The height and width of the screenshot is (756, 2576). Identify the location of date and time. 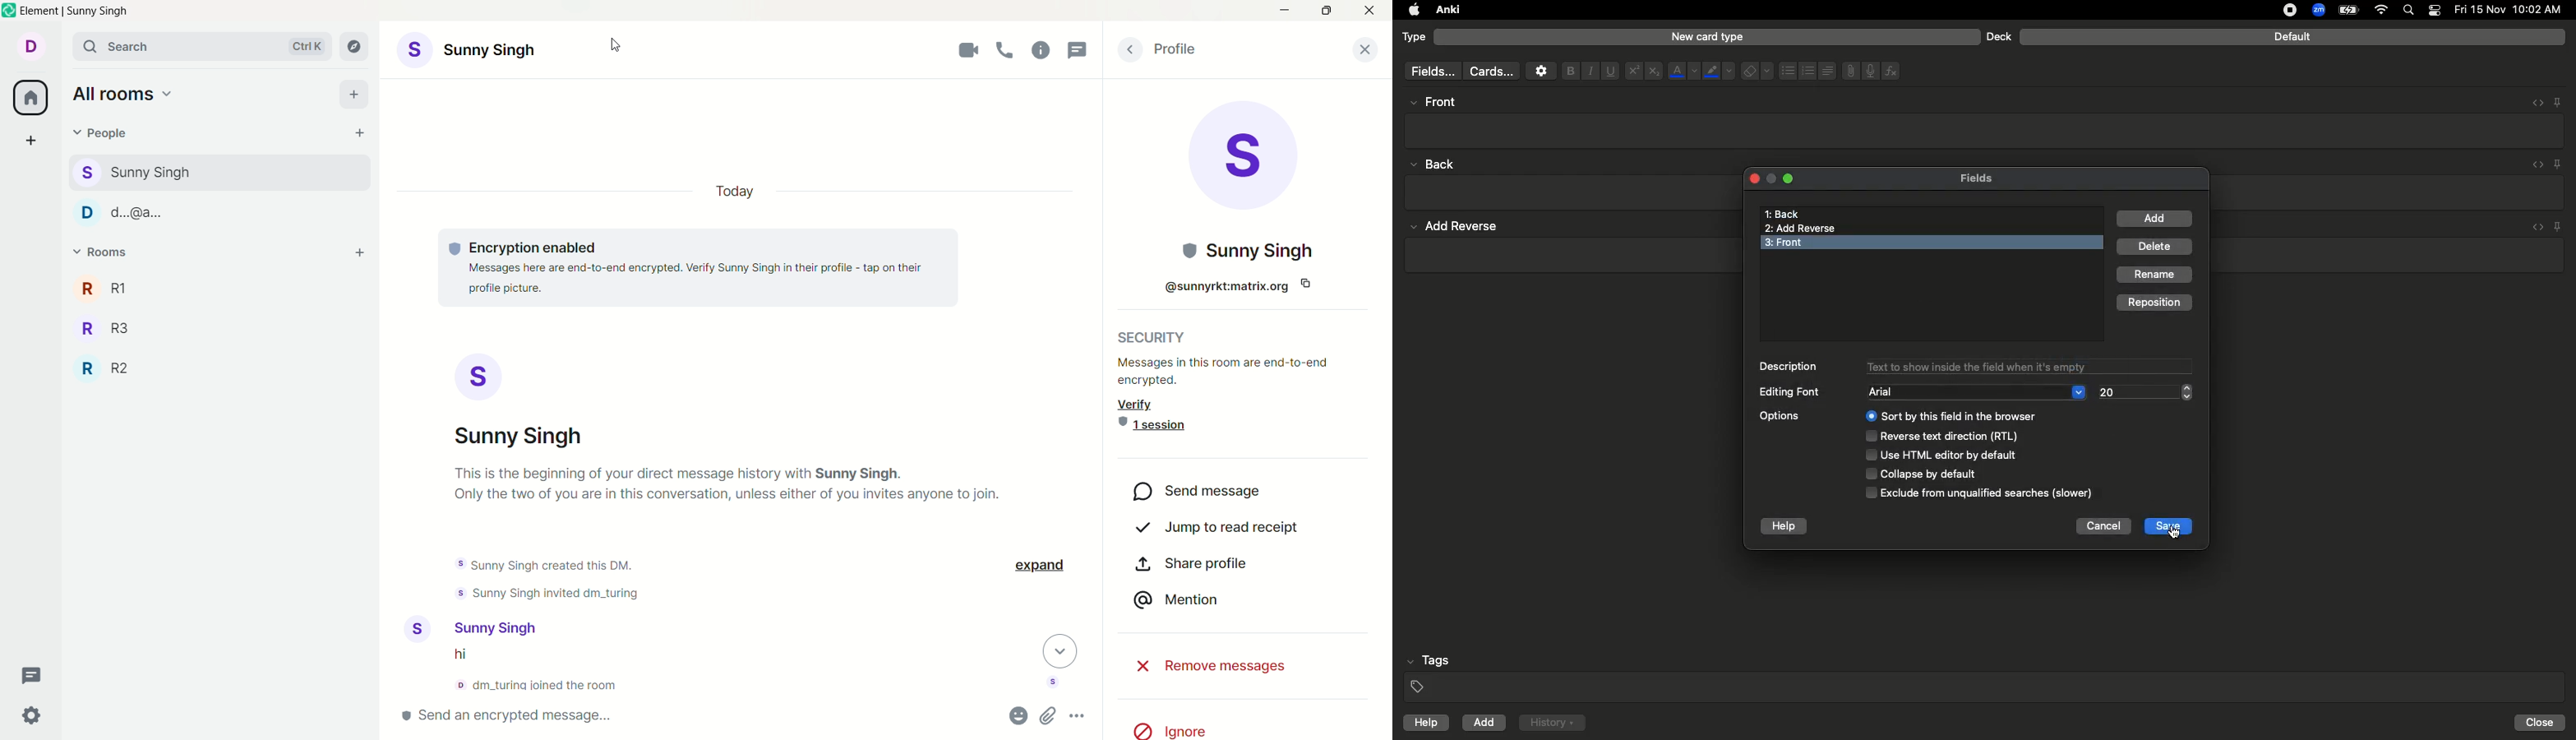
(2513, 9).